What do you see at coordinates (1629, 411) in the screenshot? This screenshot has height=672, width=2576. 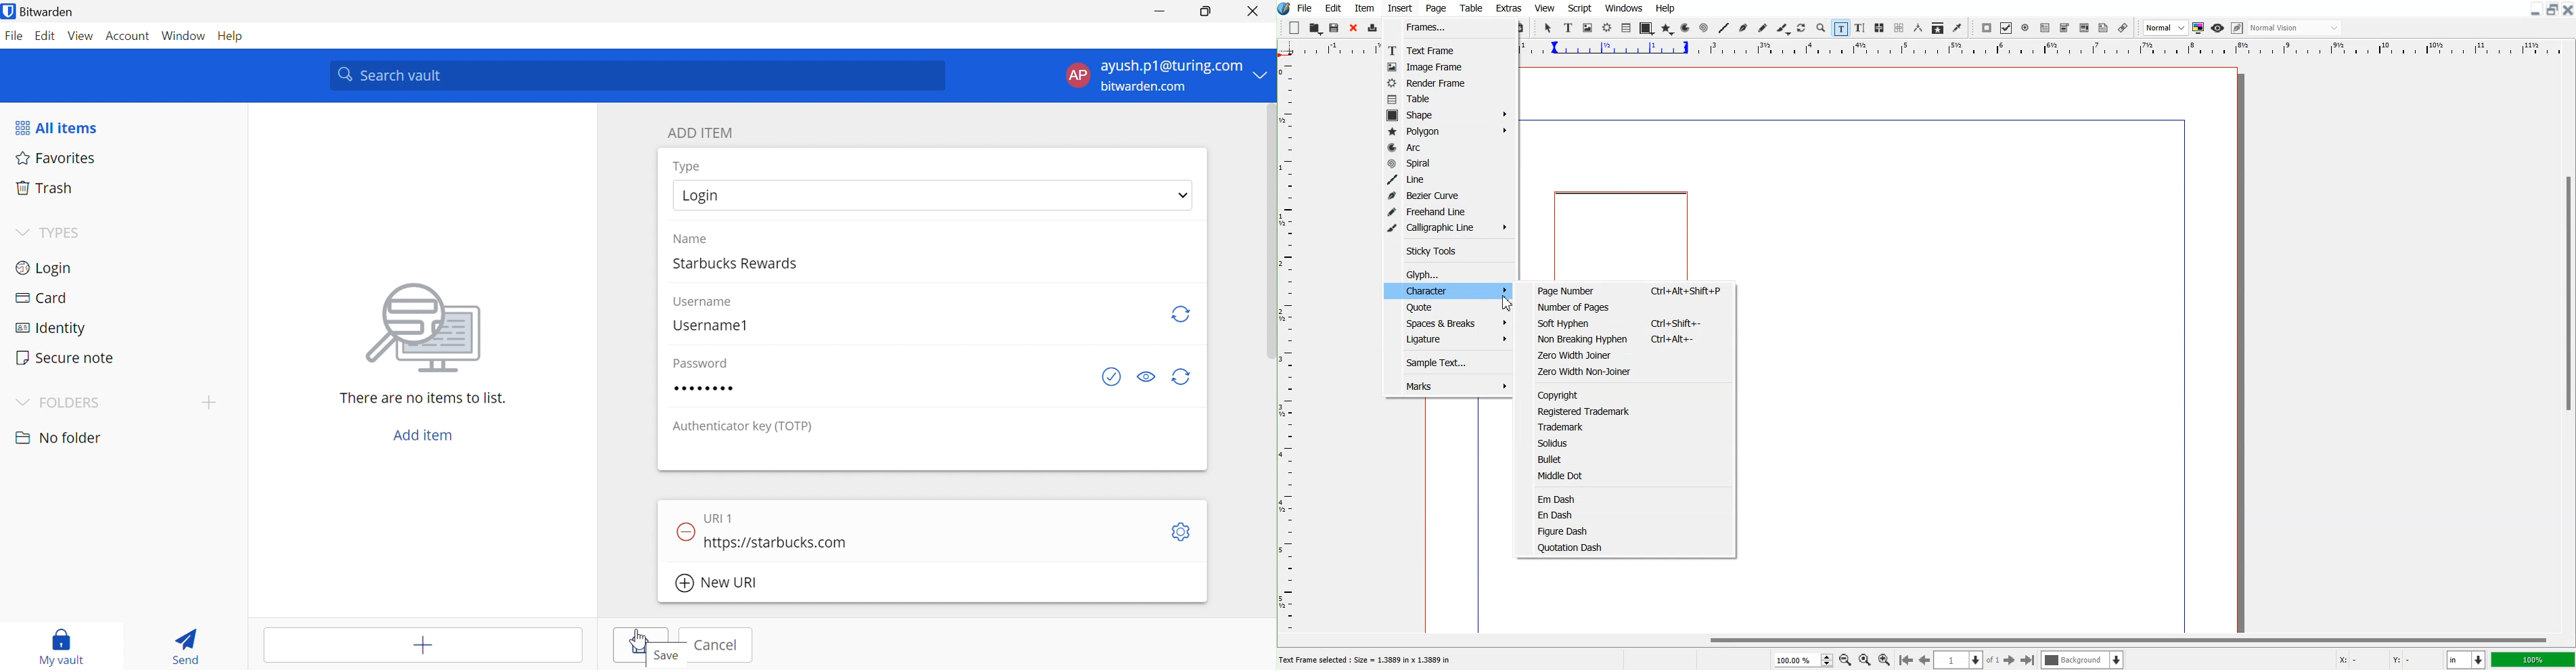 I see `Registered Trademark` at bounding box center [1629, 411].